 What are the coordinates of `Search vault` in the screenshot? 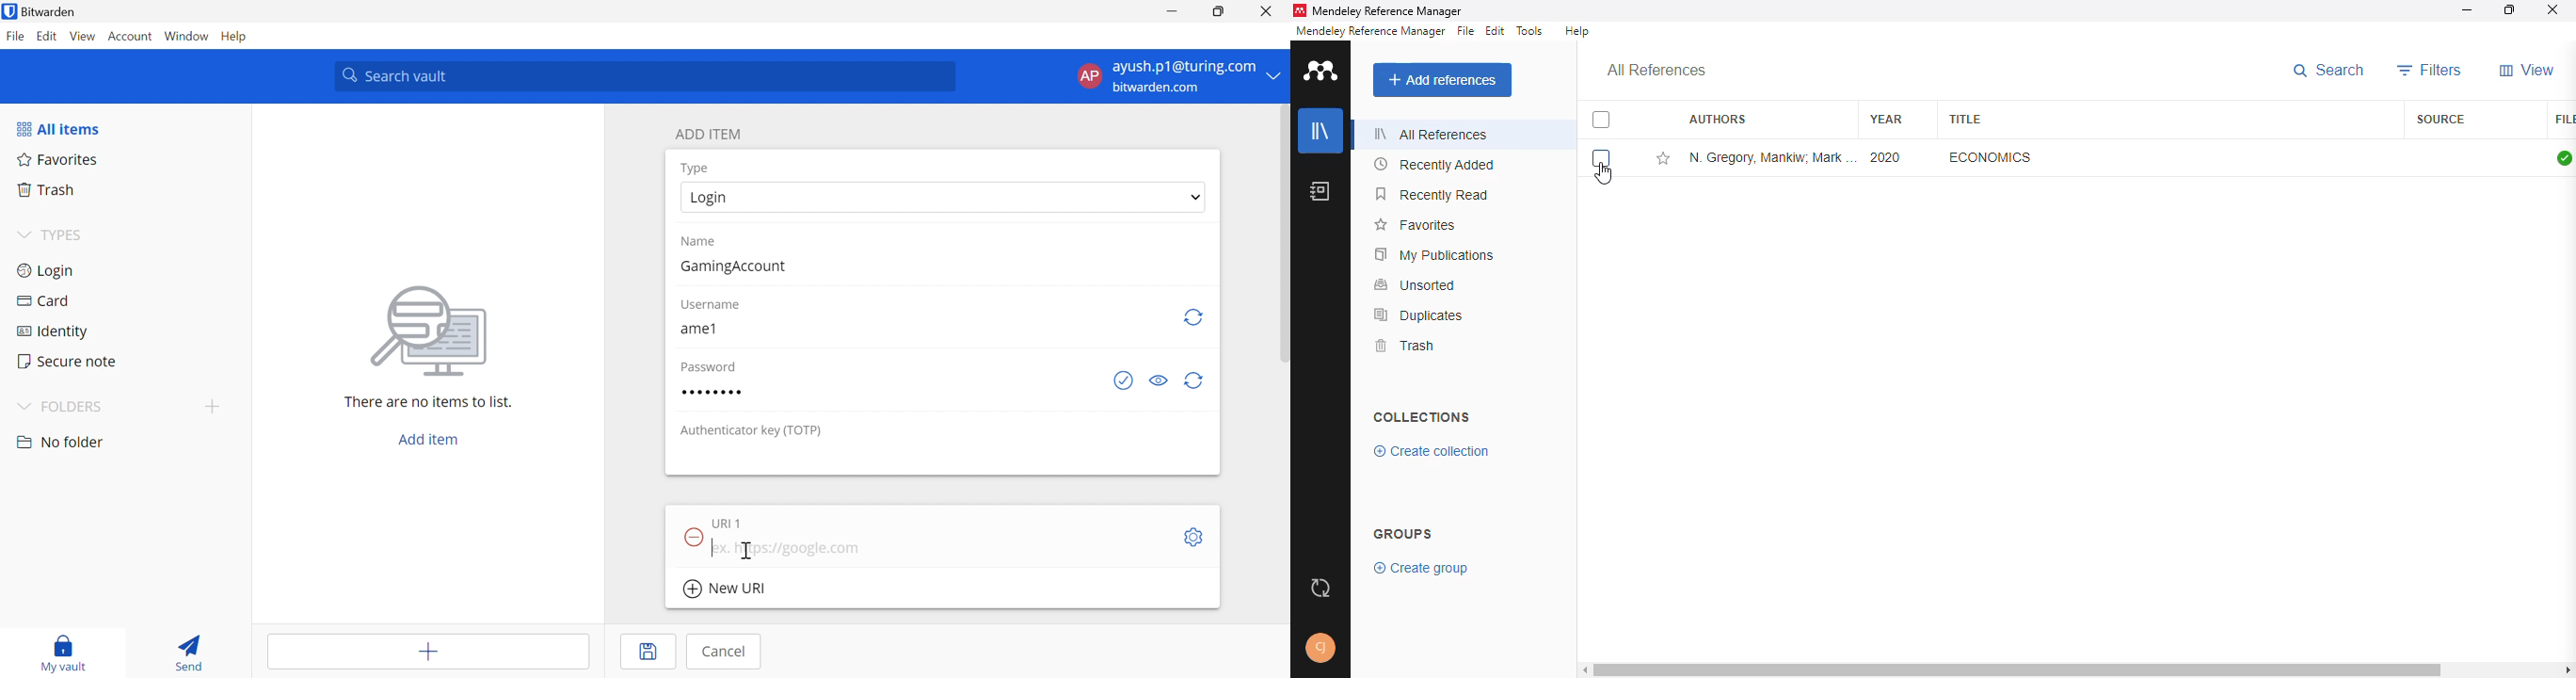 It's located at (646, 76).